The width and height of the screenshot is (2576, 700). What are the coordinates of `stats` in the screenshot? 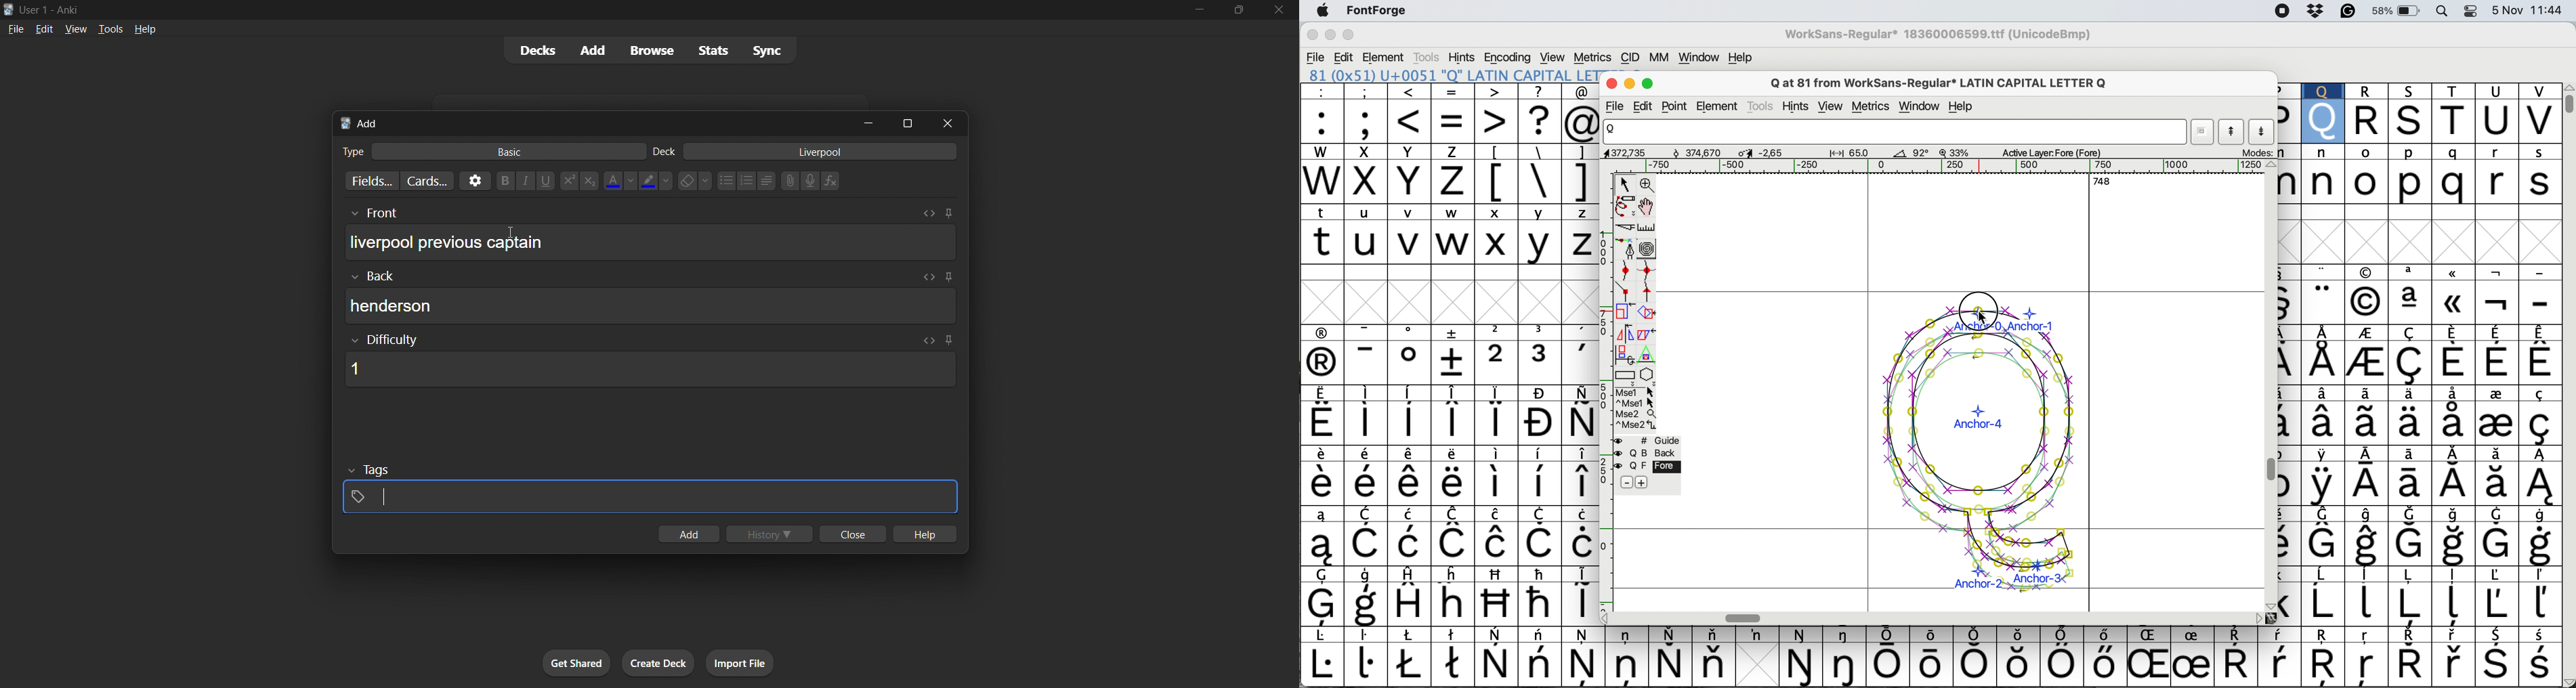 It's located at (716, 50).